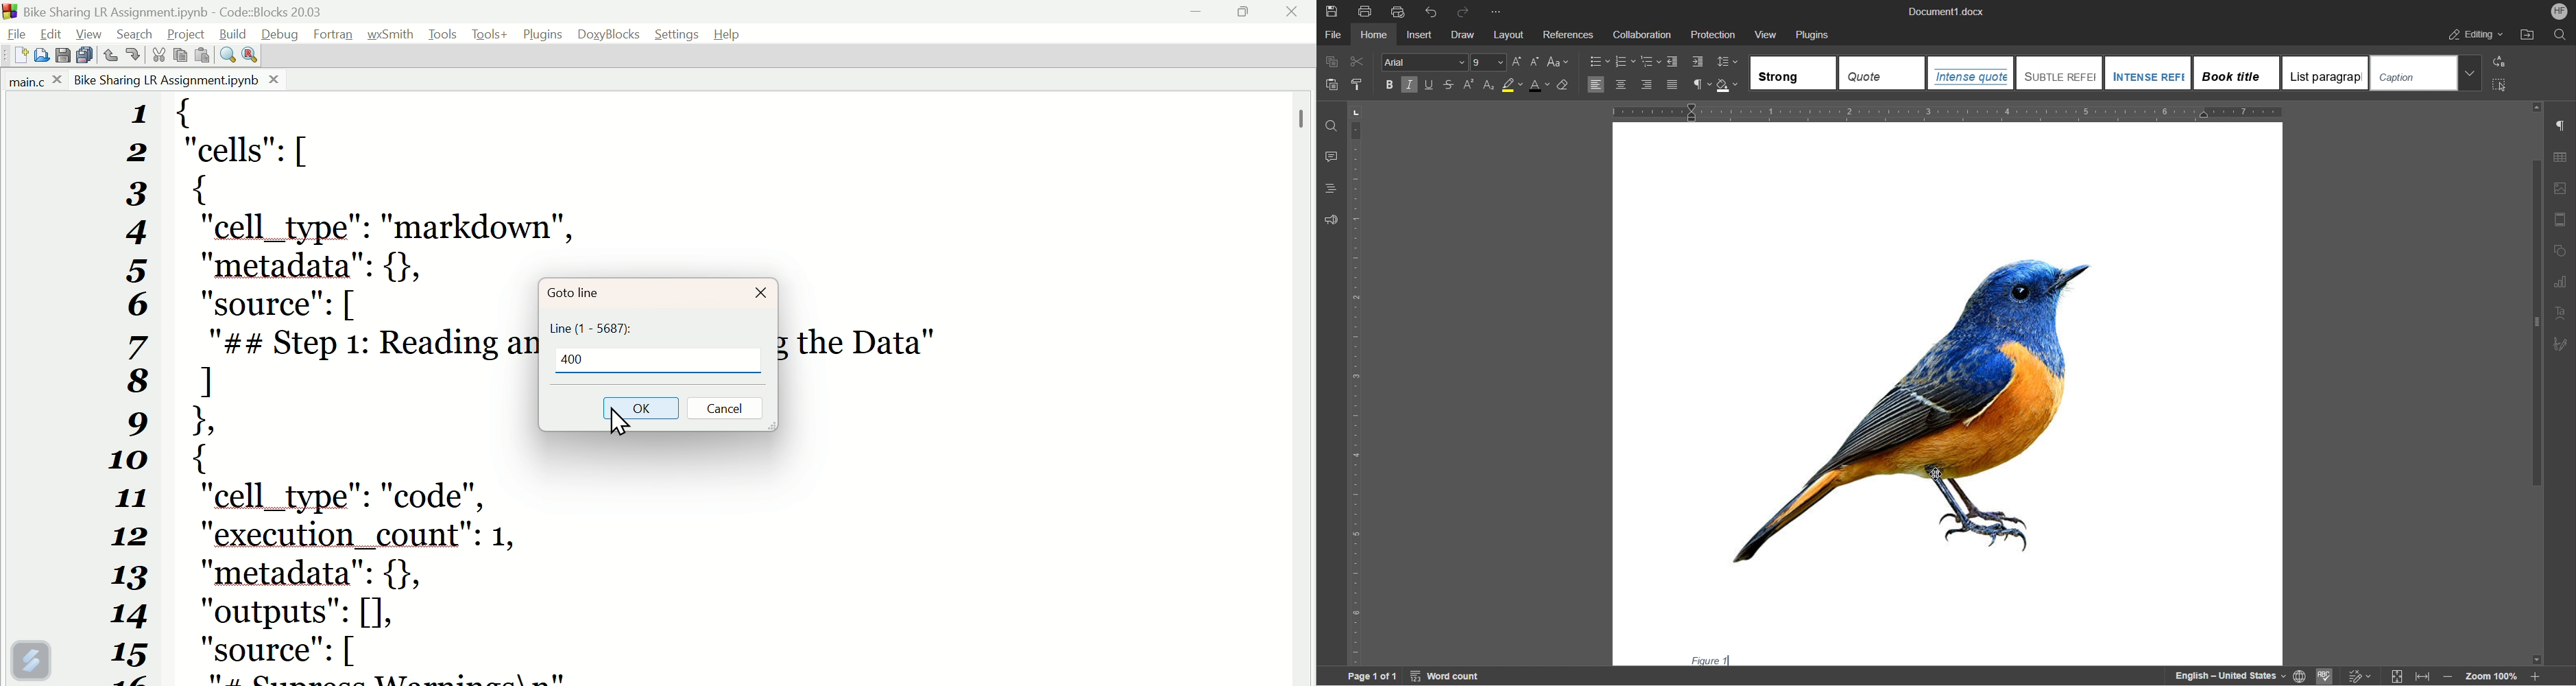 This screenshot has height=700, width=2576. I want to click on Page 1 of 1, so click(1362, 676).